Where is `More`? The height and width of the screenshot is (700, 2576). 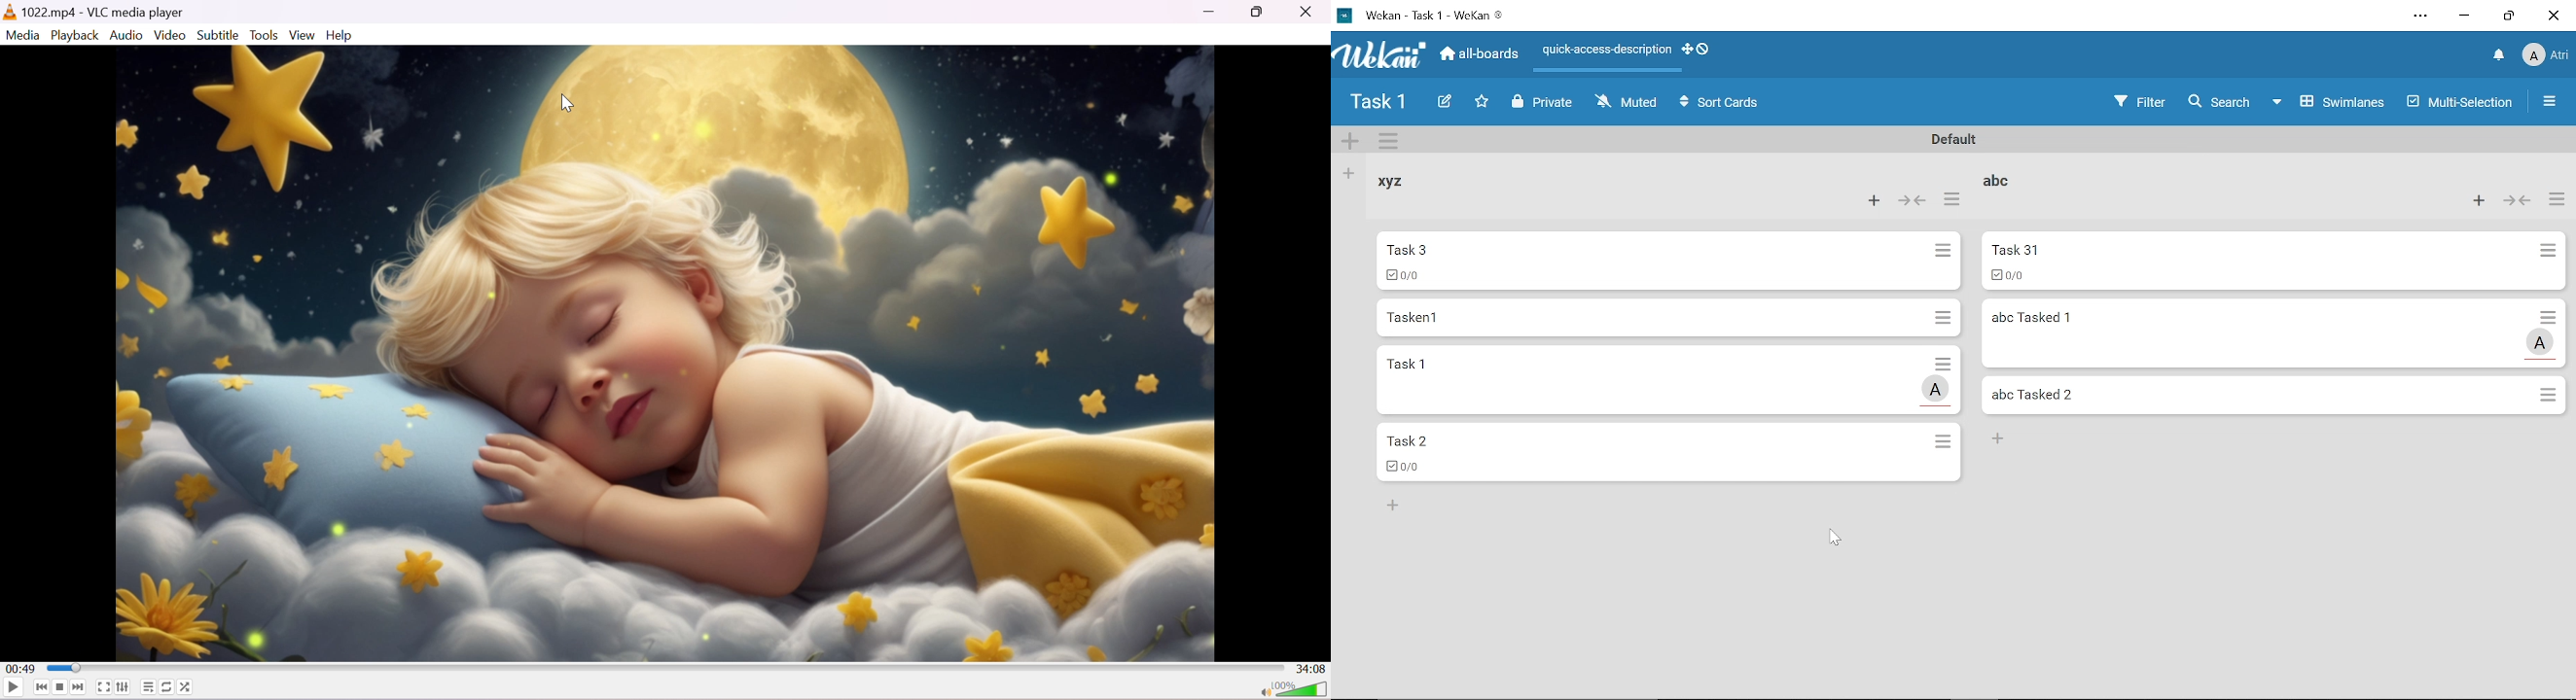
More is located at coordinates (1391, 142).